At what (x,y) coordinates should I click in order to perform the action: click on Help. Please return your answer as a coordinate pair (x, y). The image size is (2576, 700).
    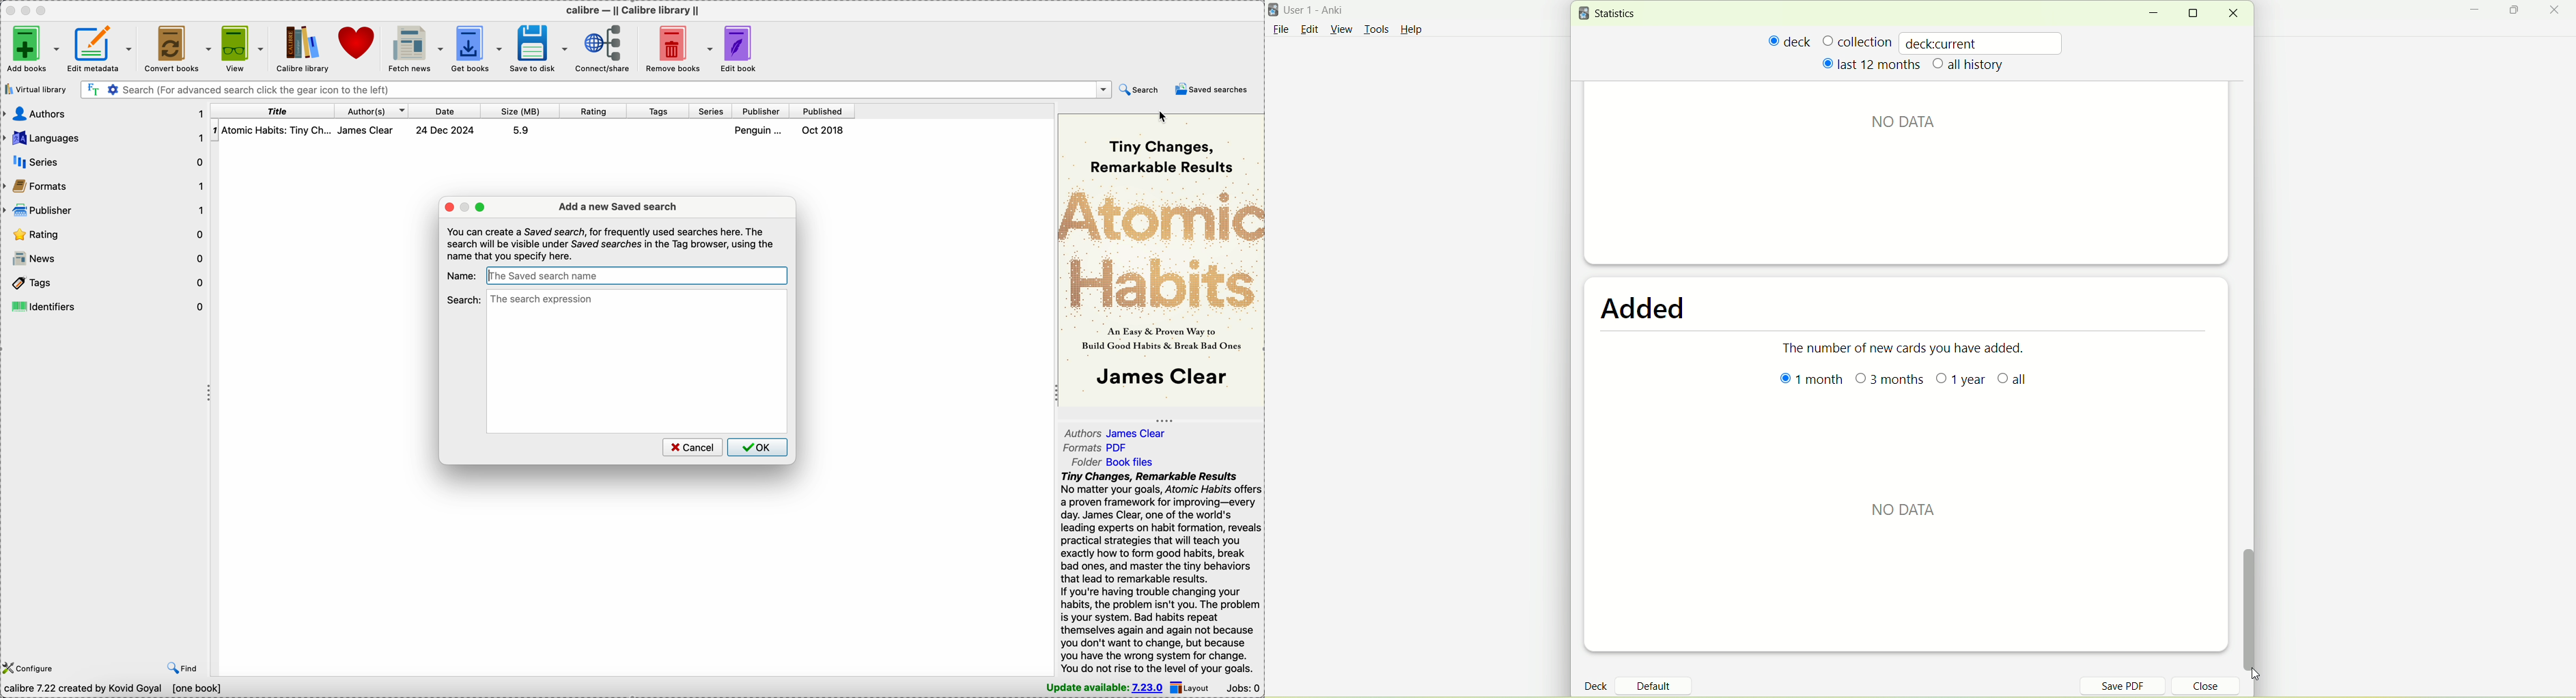
    Looking at the image, I should click on (1412, 31).